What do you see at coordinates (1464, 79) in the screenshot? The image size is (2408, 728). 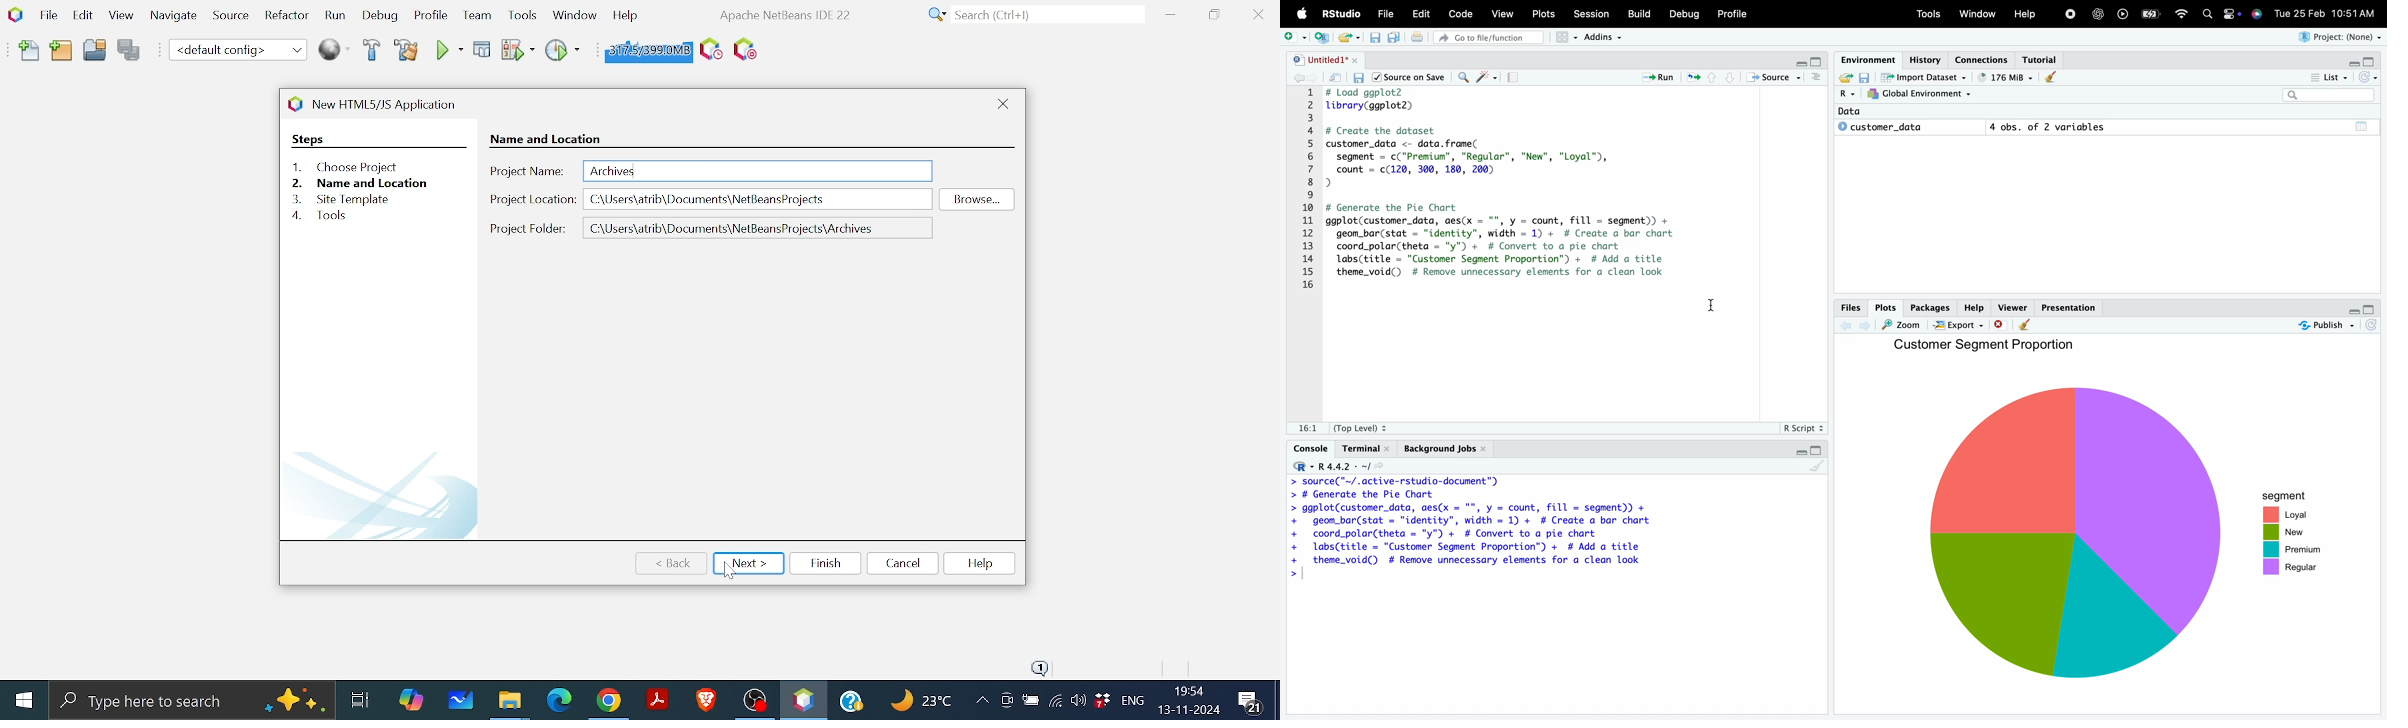 I see `search` at bounding box center [1464, 79].